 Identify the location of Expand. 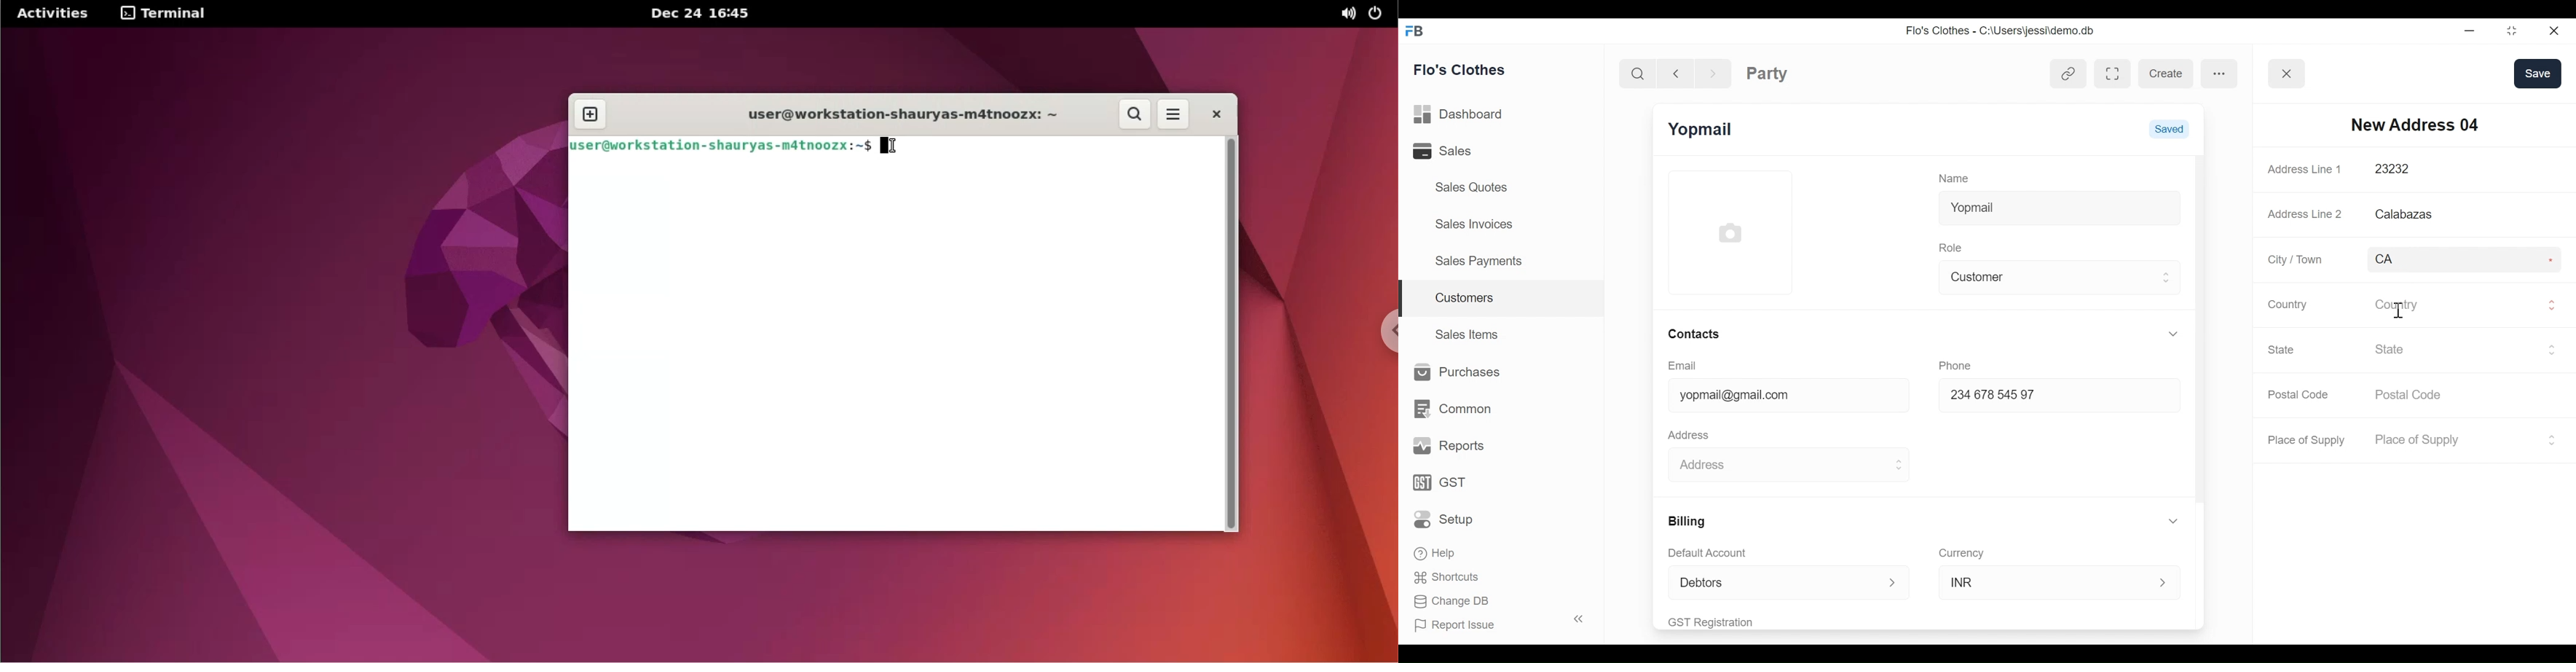
(2552, 305).